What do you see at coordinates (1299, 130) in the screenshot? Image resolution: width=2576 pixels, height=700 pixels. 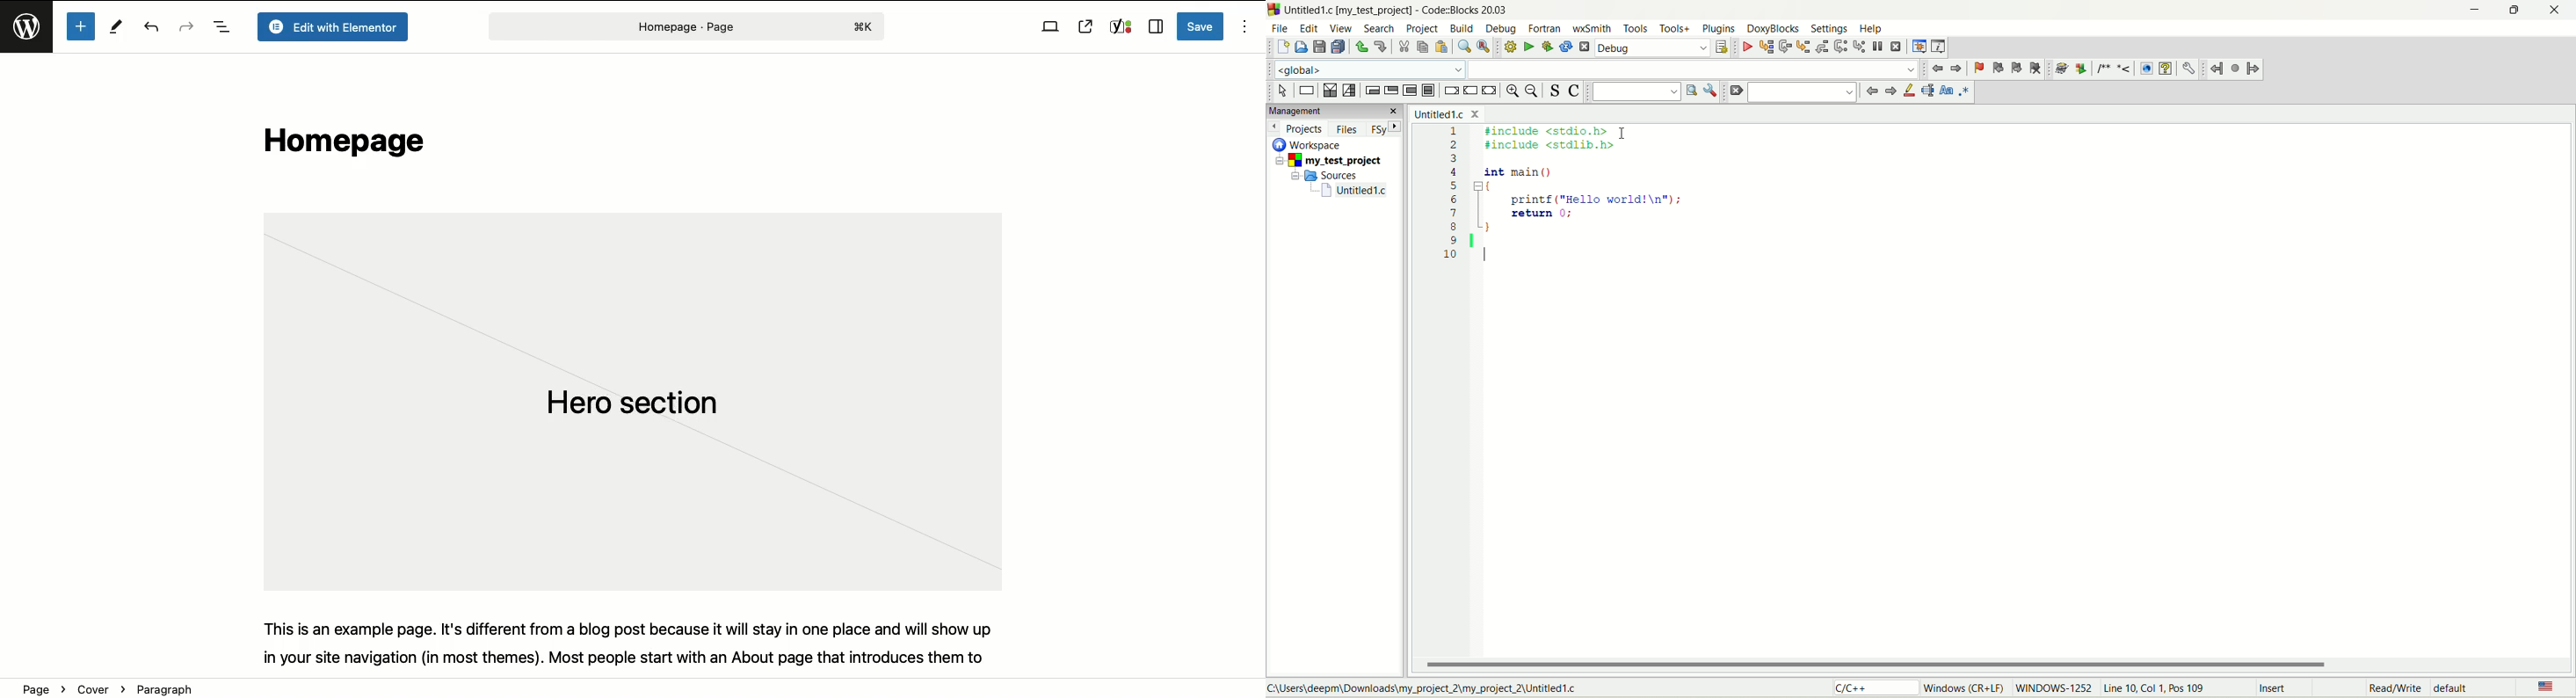 I see `projects` at bounding box center [1299, 130].